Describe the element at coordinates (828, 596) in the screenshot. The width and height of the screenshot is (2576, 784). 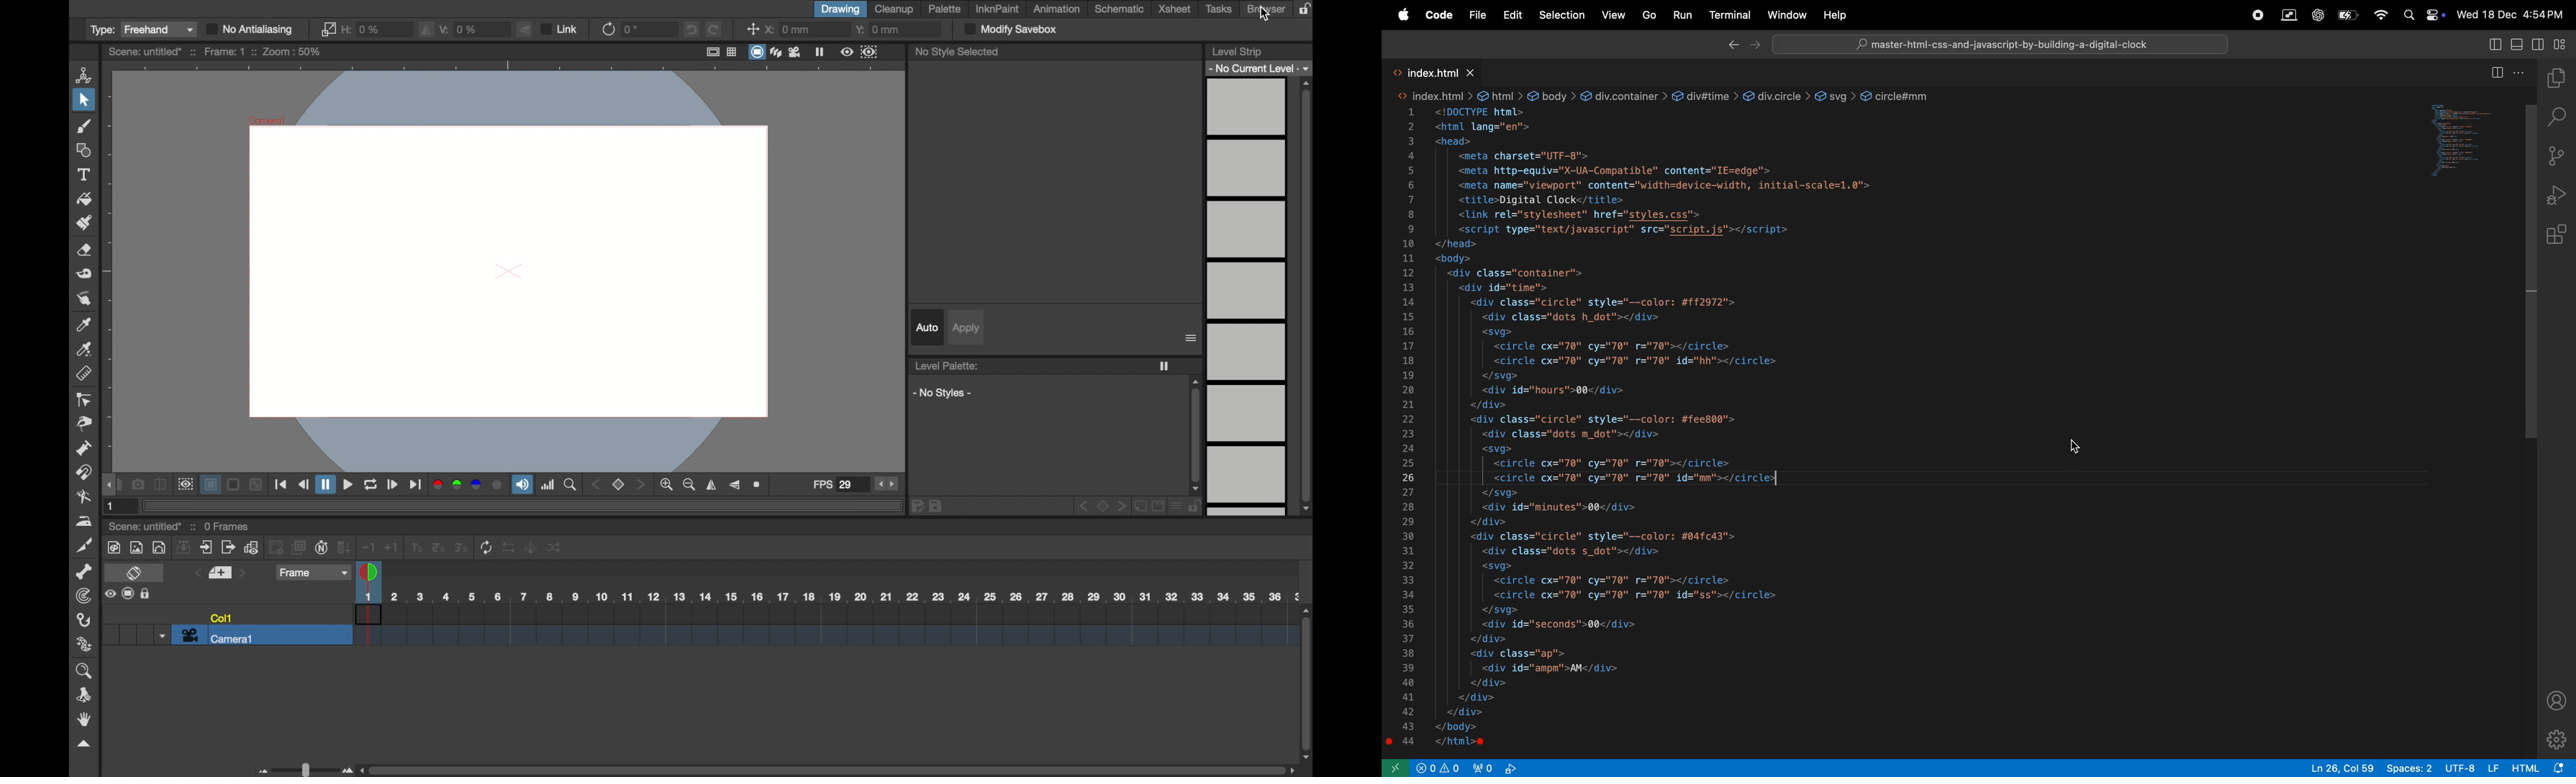
I see `scene scale` at that location.